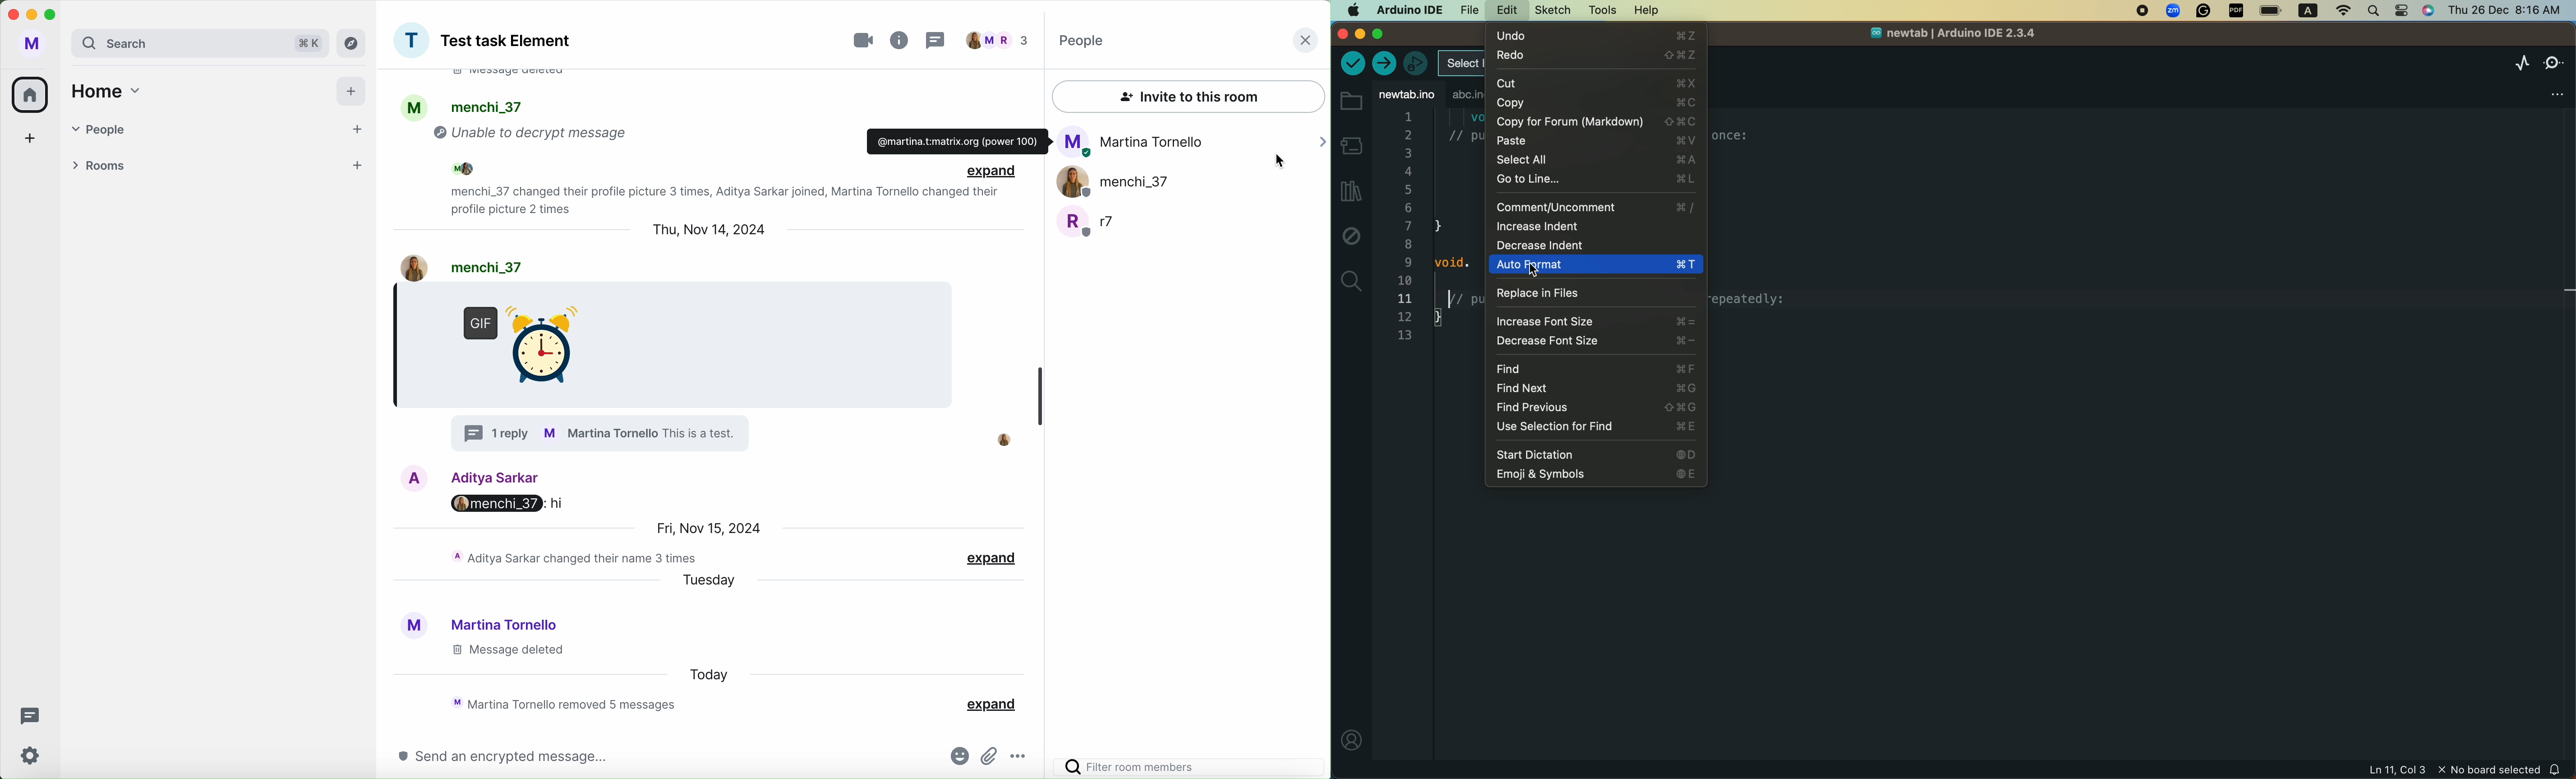  What do you see at coordinates (599, 433) in the screenshot?
I see `profile` at bounding box center [599, 433].